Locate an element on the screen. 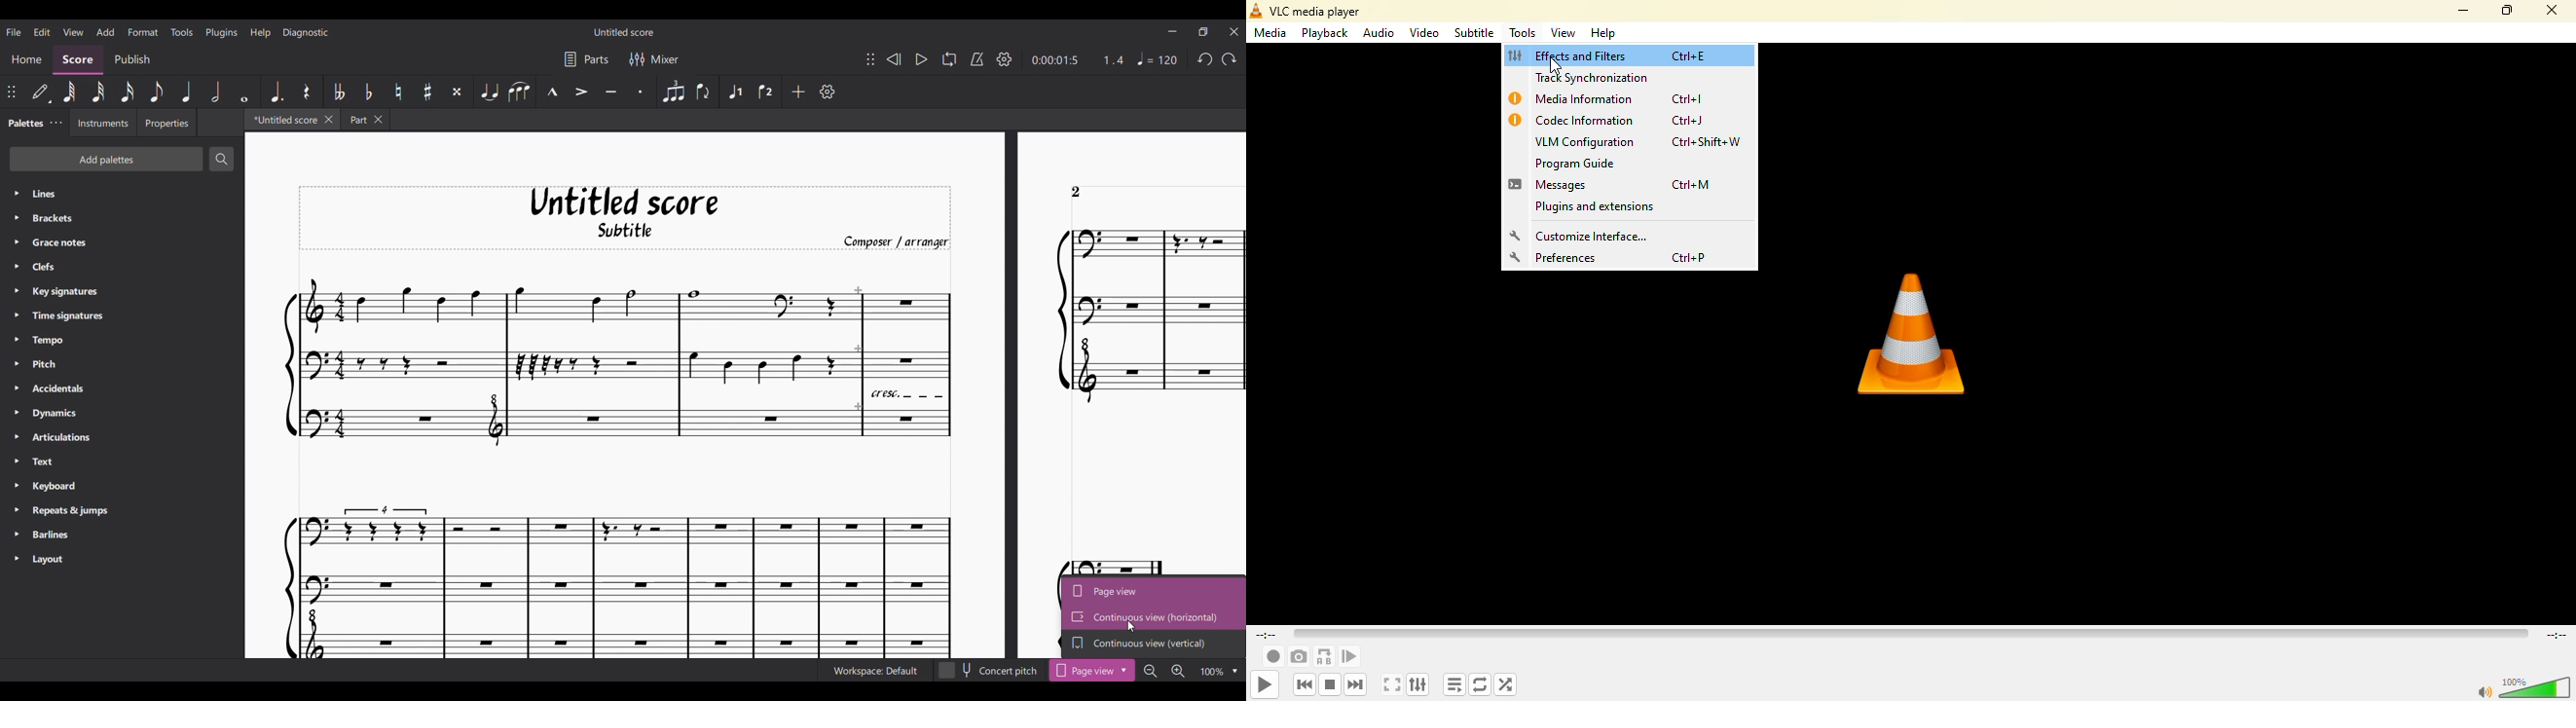  audio is located at coordinates (1379, 35).